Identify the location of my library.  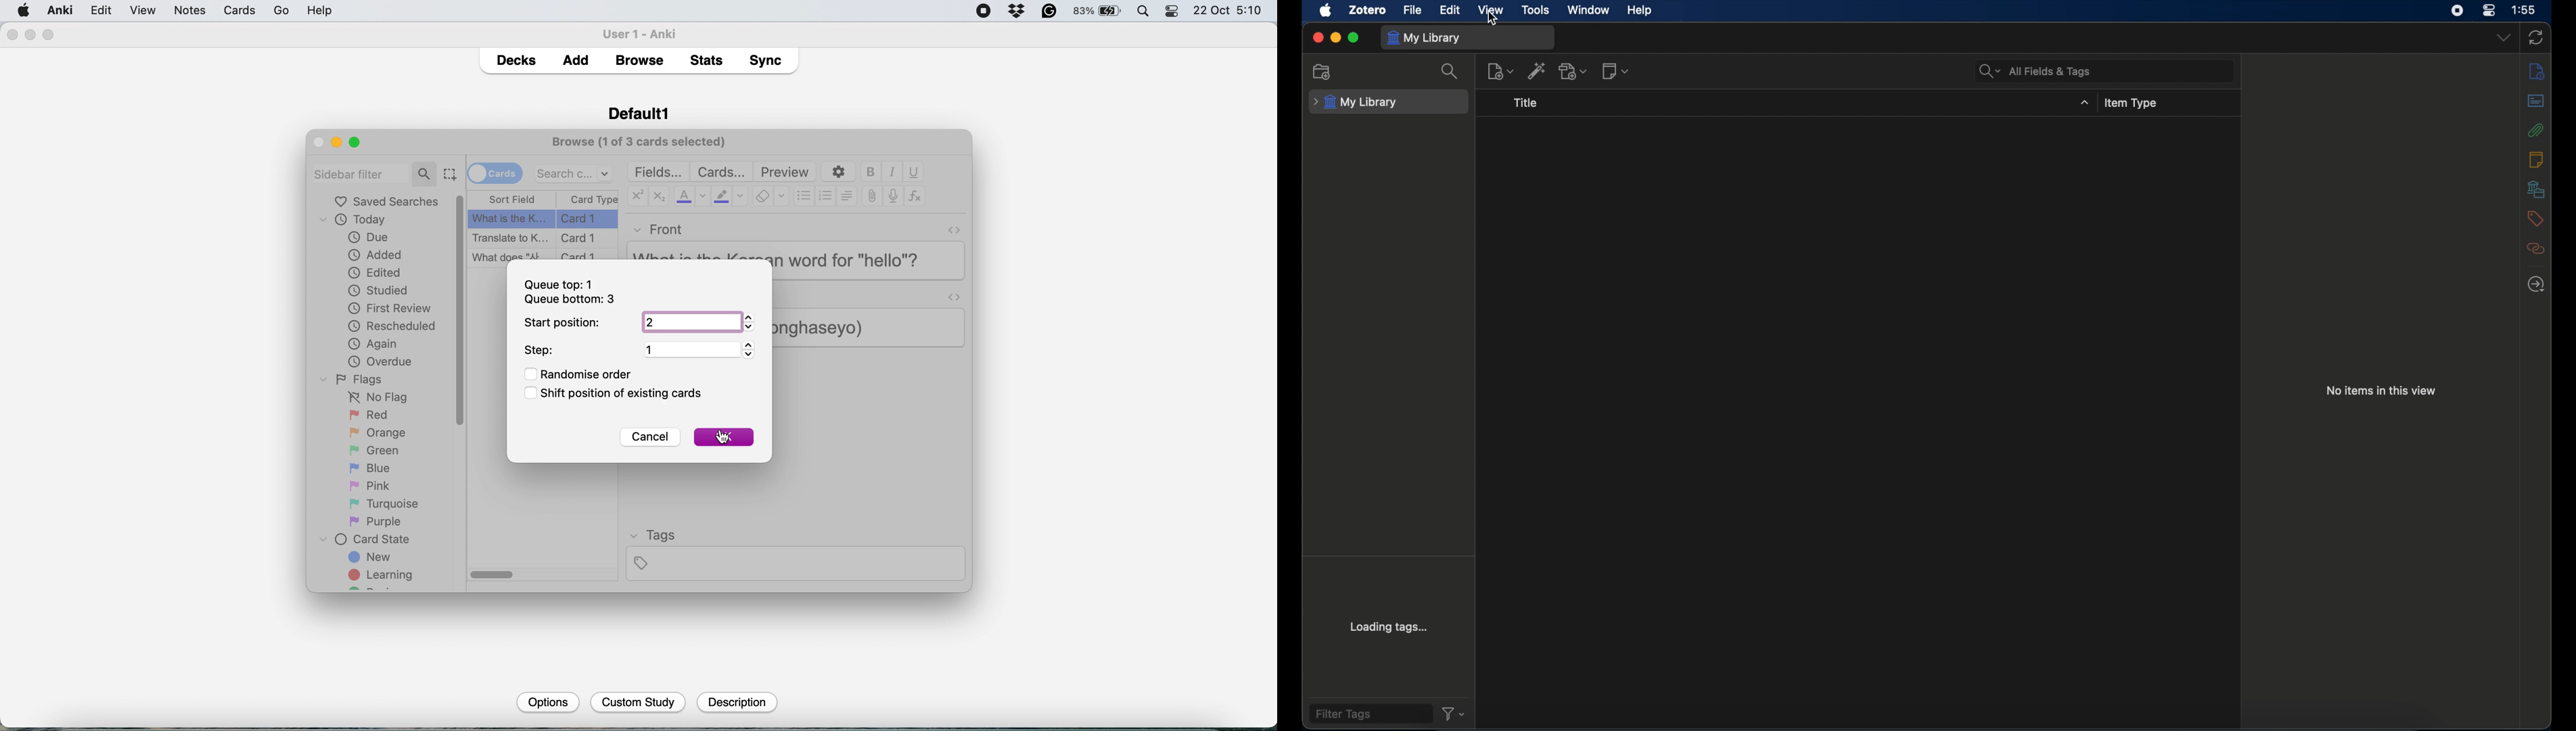
(1356, 100).